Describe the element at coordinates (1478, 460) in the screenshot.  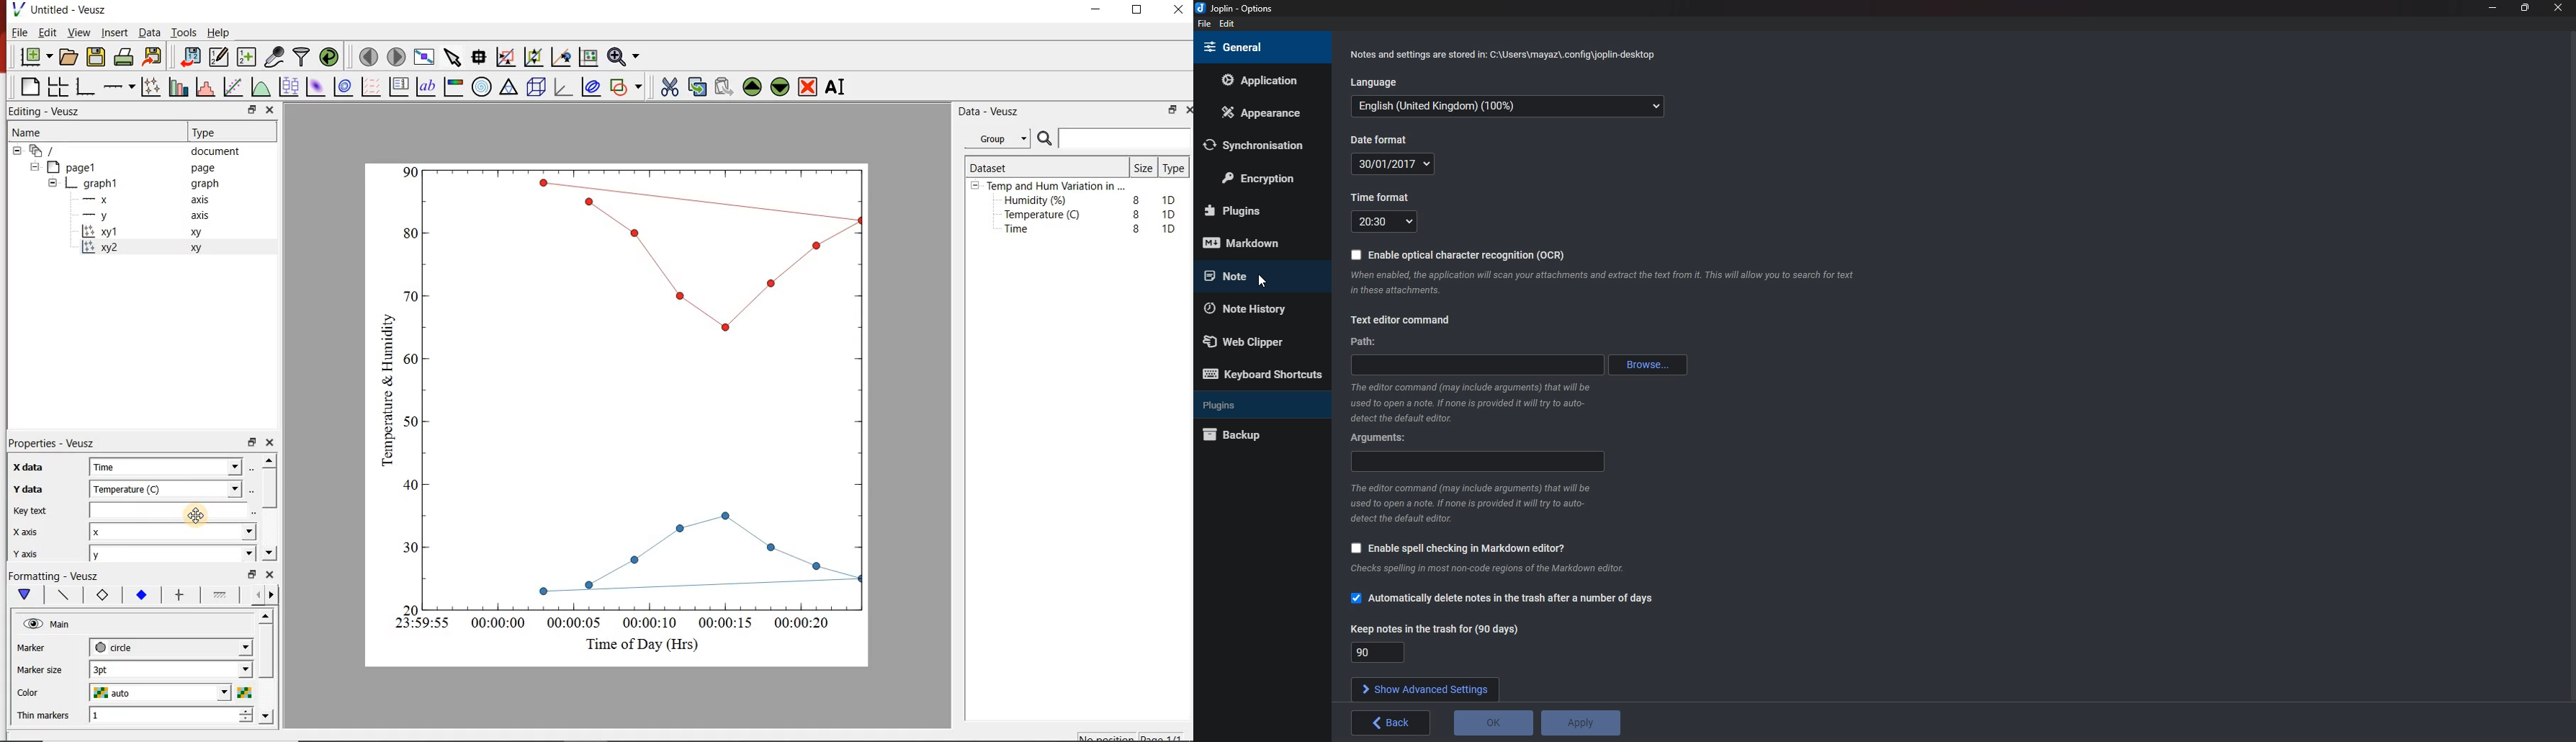
I see `Arguments` at that location.